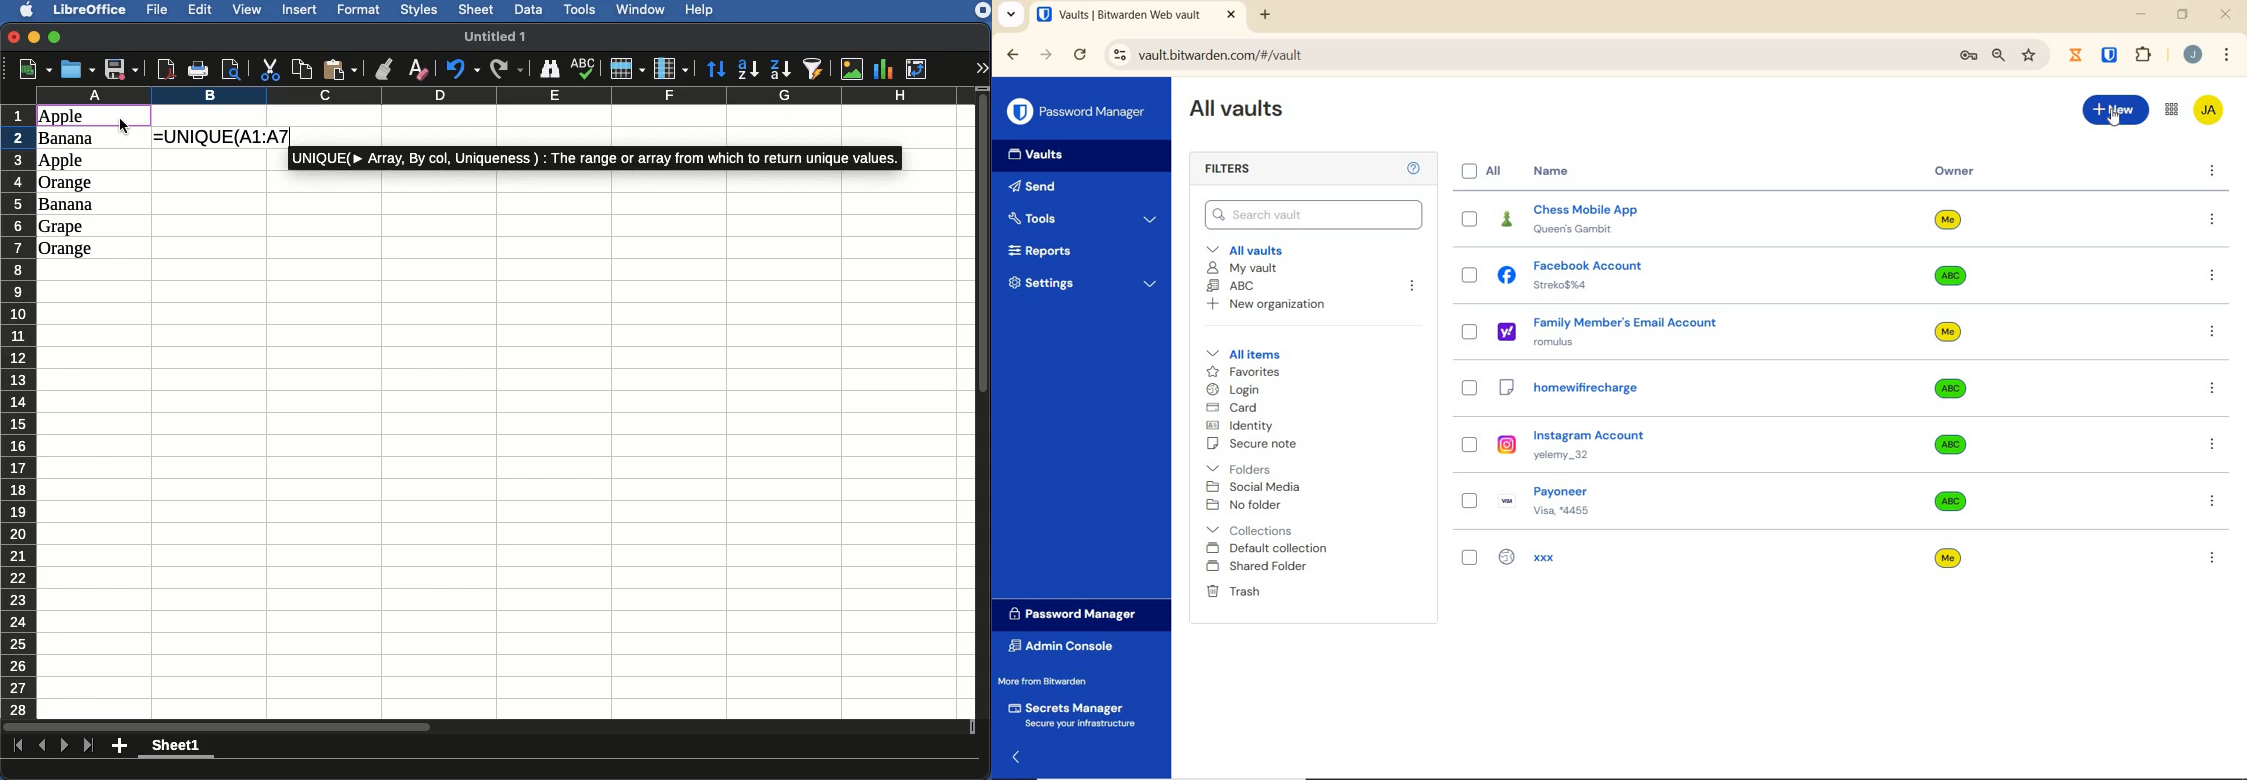 The width and height of the screenshot is (2268, 784). What do you see at coordinates (2227, 18) in the screenshot?
I see `CLOSE` at bounding box center [2227, 18].